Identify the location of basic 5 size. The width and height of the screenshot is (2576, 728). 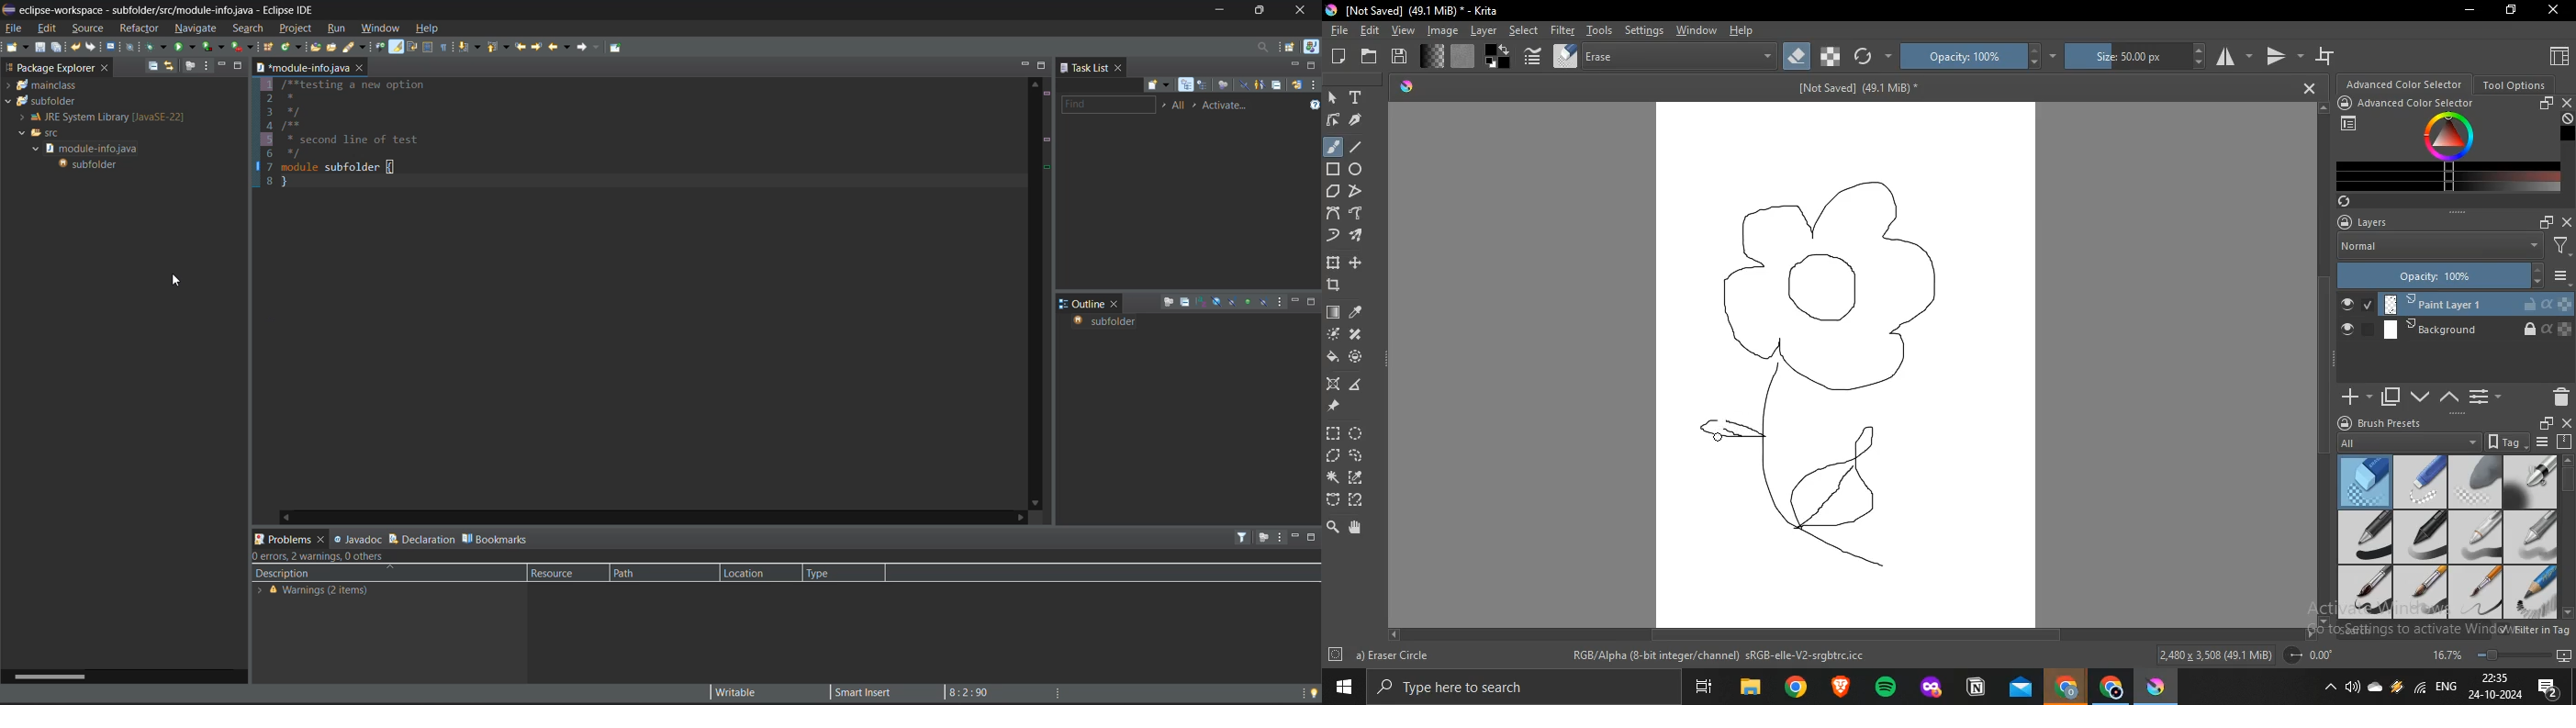
(2367, 591).